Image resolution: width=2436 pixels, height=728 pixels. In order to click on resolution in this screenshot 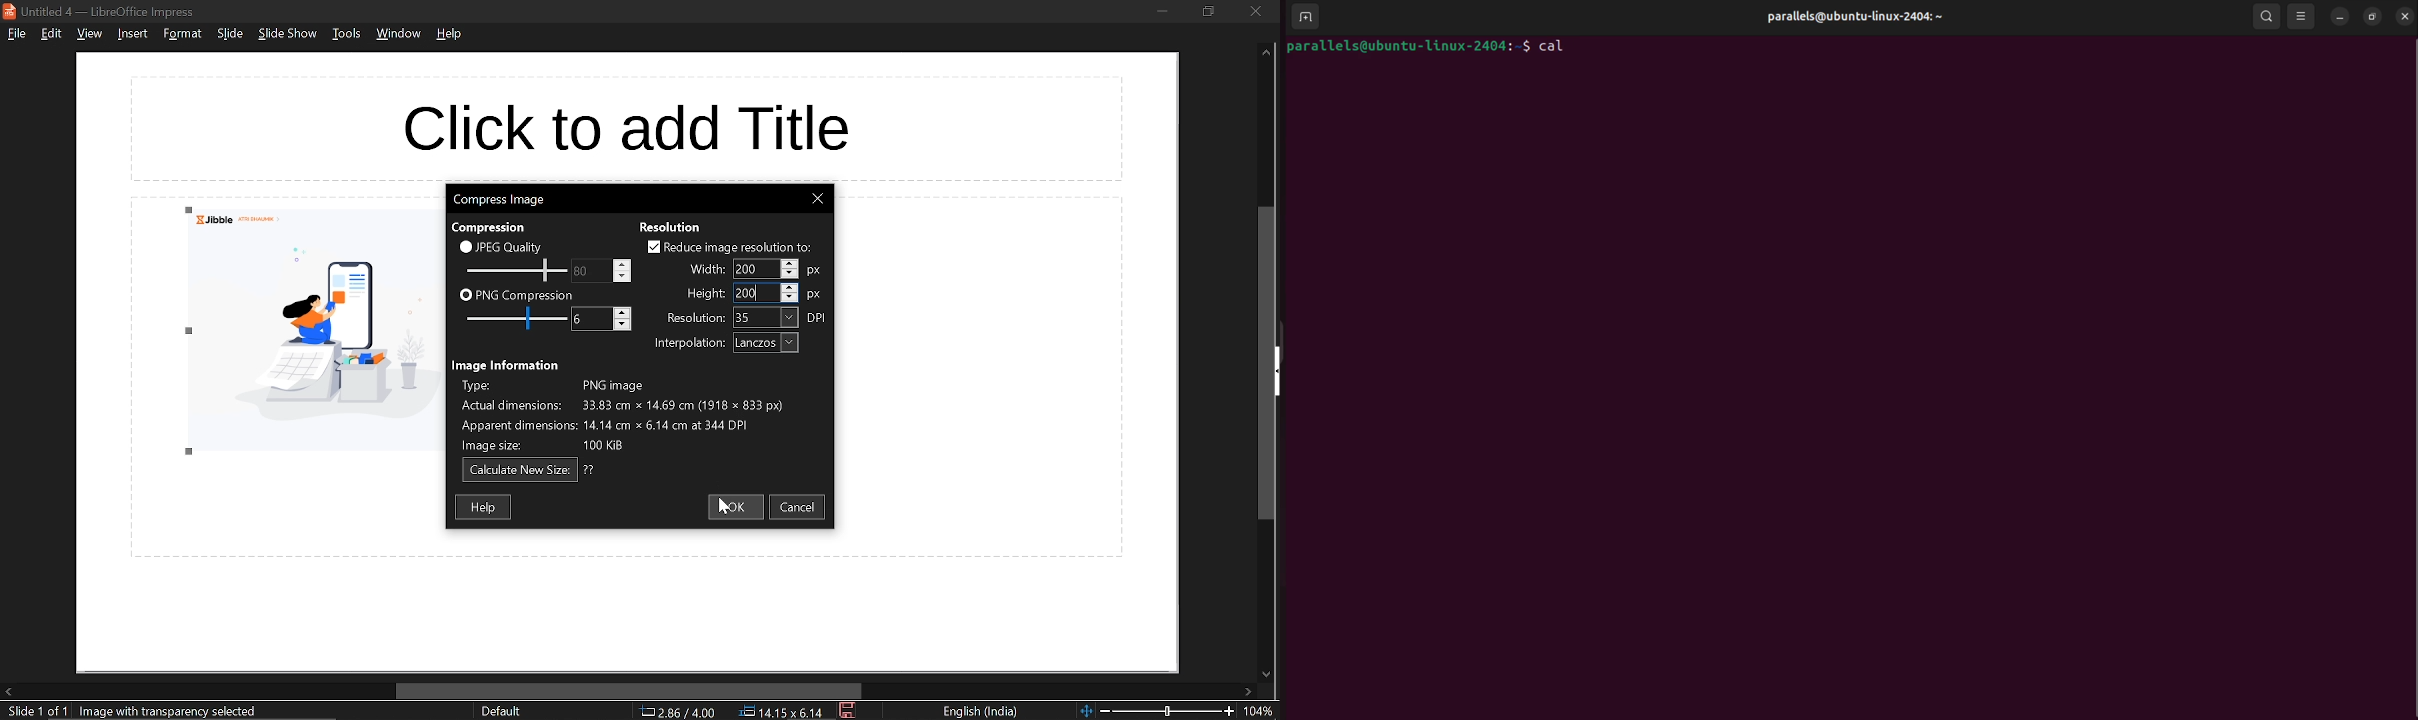, I will do `click(671, 227)`.